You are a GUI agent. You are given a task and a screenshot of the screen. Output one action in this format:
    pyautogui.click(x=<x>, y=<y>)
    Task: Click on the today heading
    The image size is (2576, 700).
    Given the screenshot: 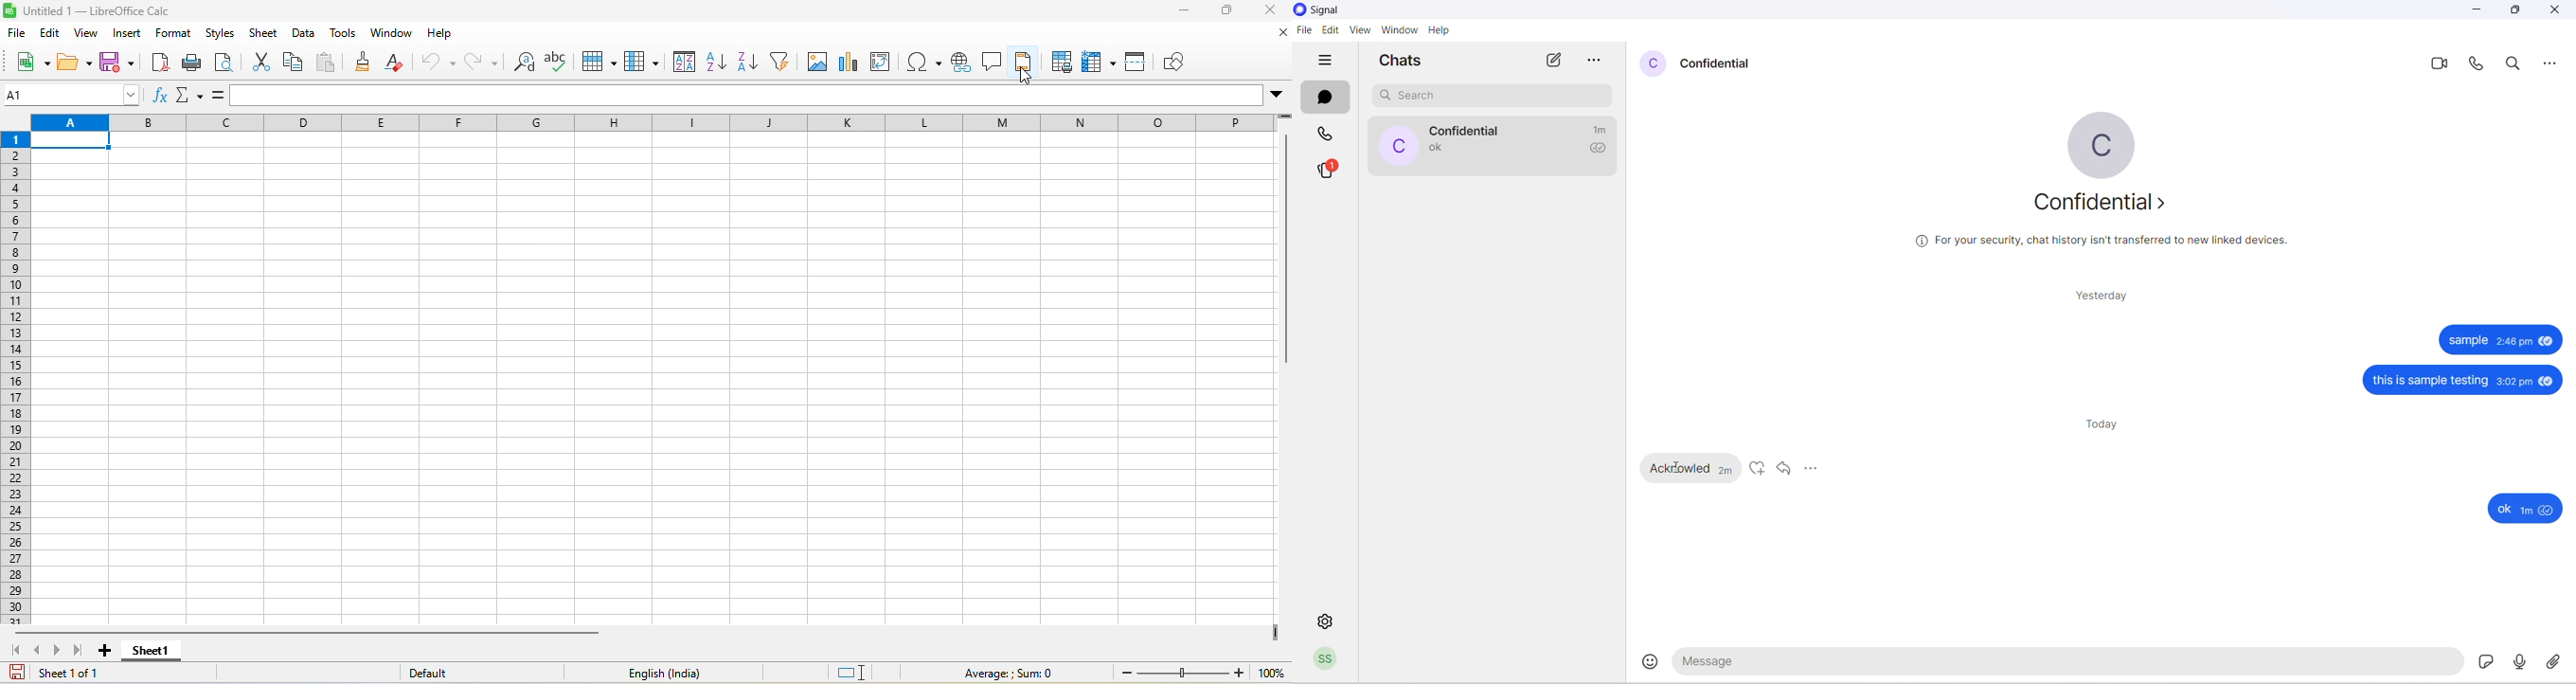 What is the action you would take?
    pyautogui.click(x=2101, y=422)
    